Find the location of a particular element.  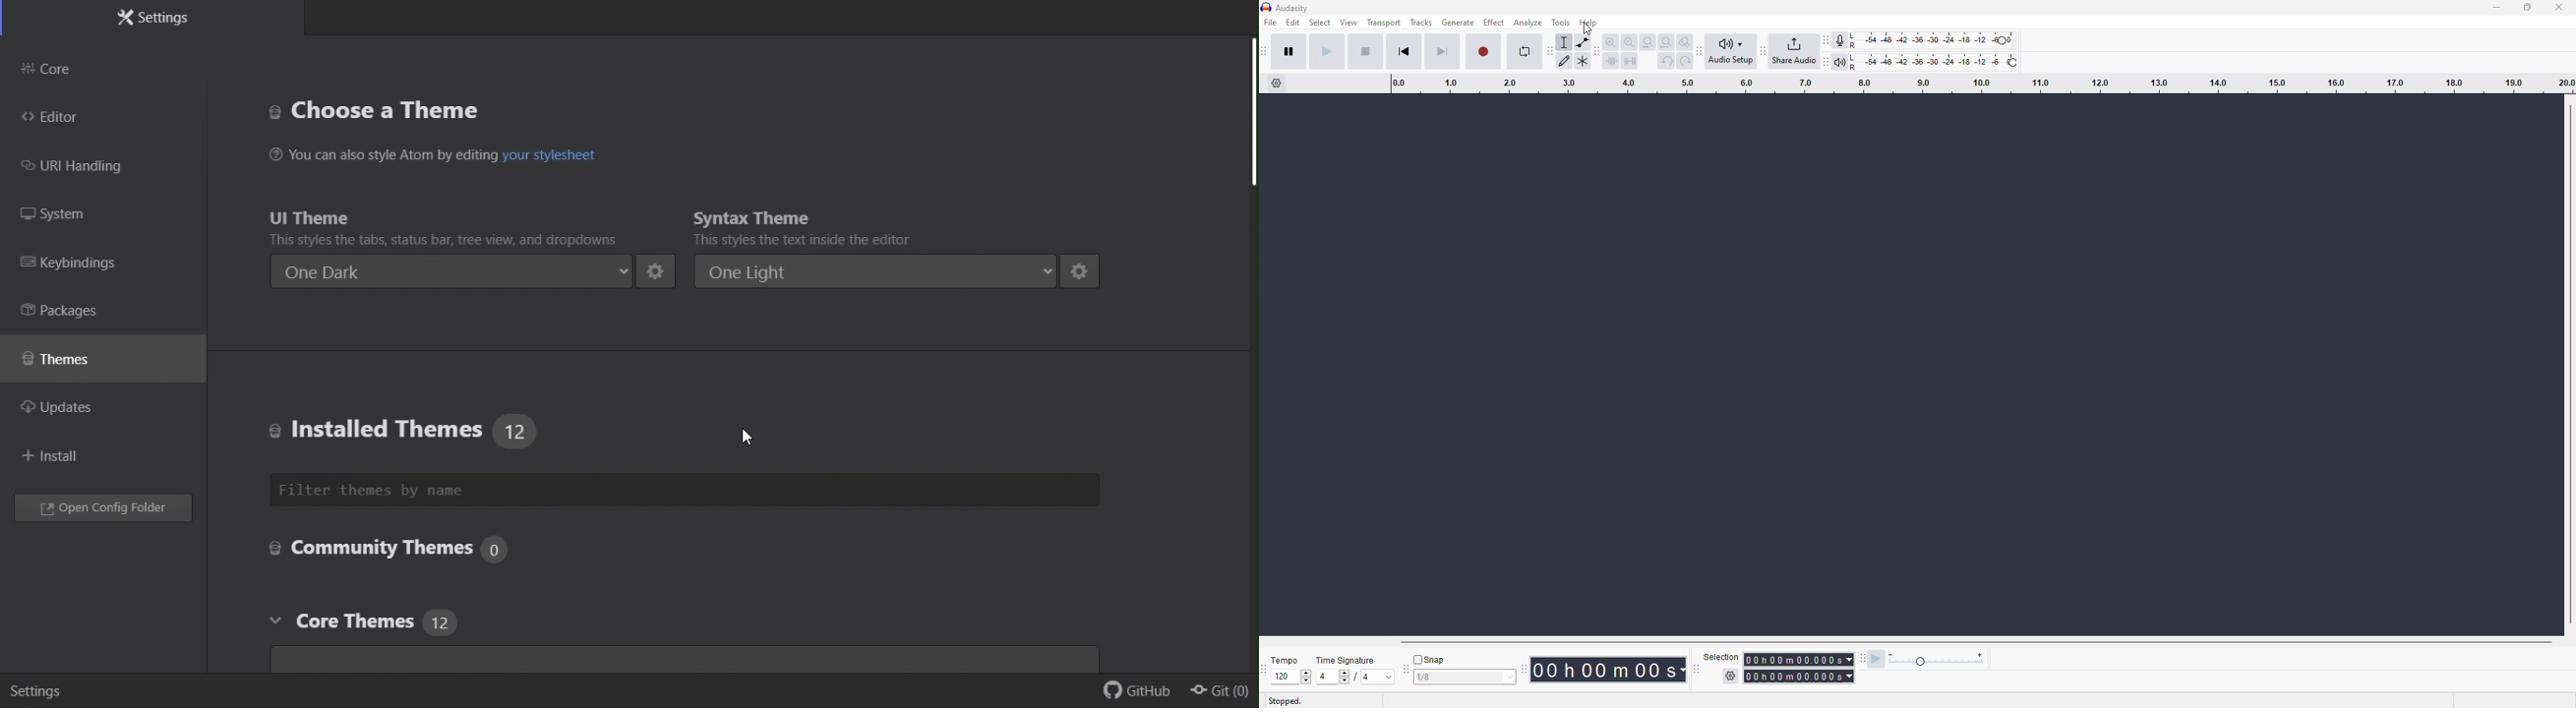

settings is located at coordinates (1088, 272).